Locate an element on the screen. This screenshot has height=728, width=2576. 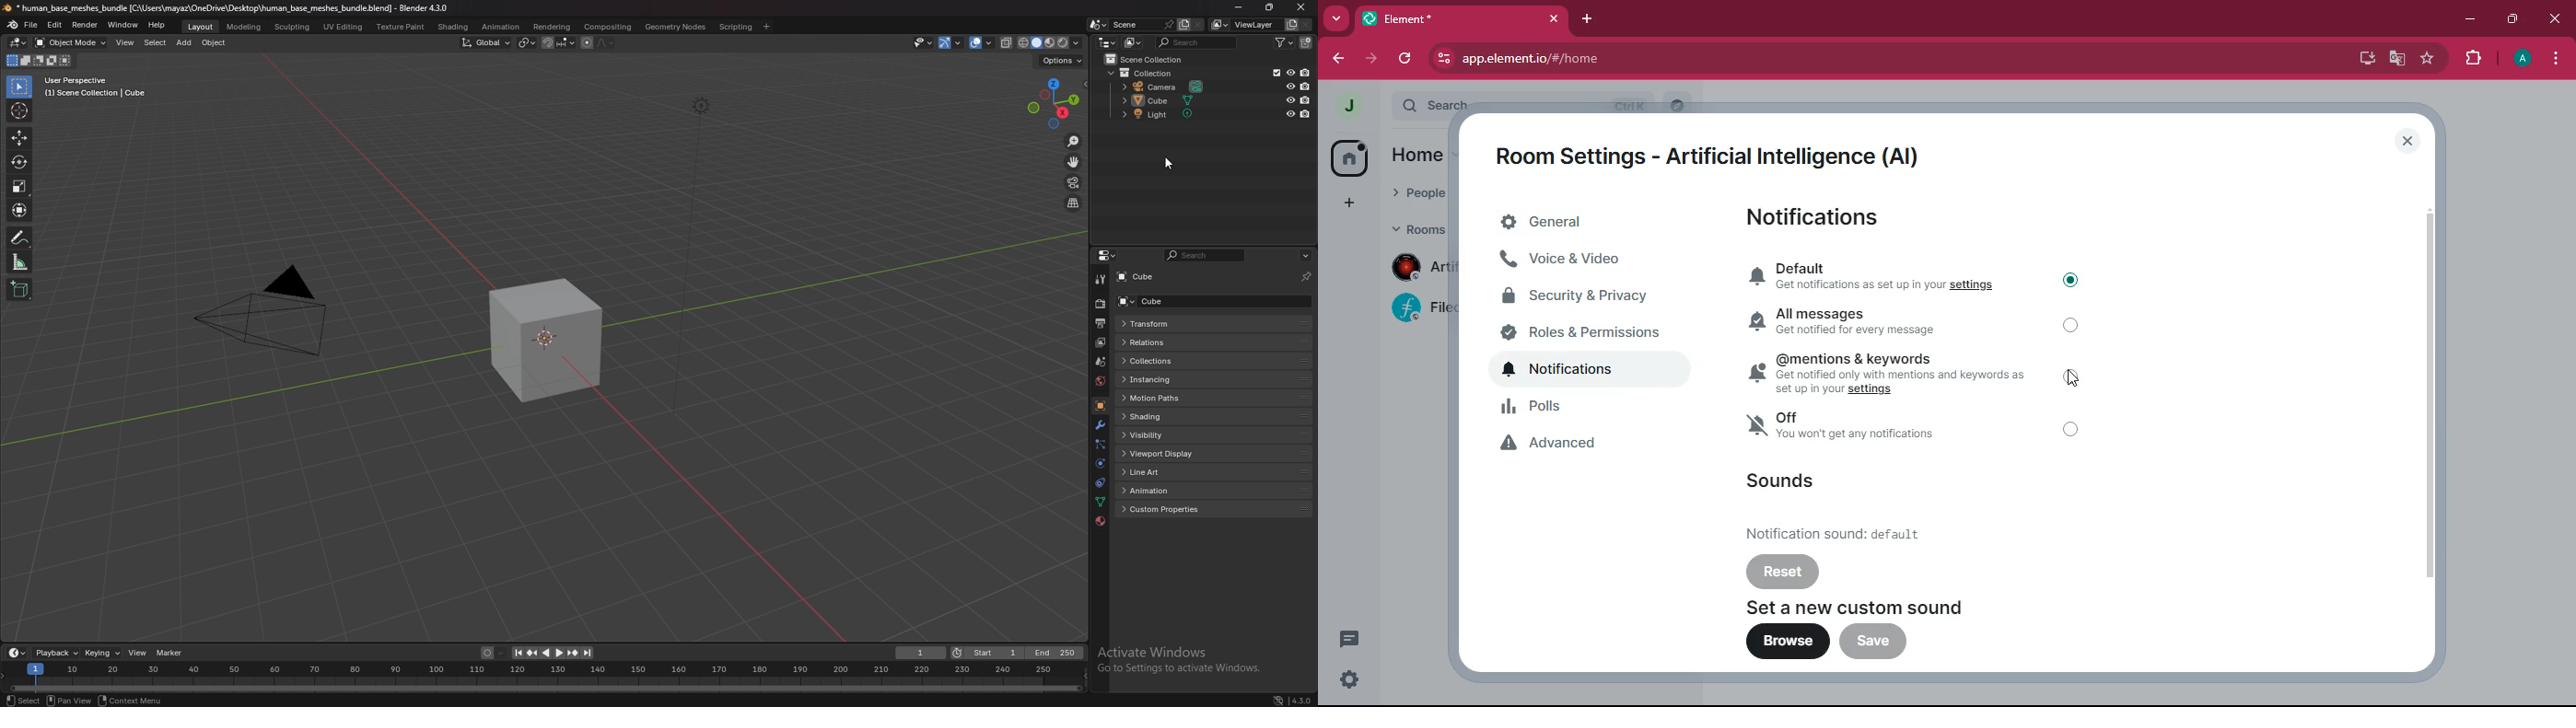
add scene is located at coordinates (1184, 25).